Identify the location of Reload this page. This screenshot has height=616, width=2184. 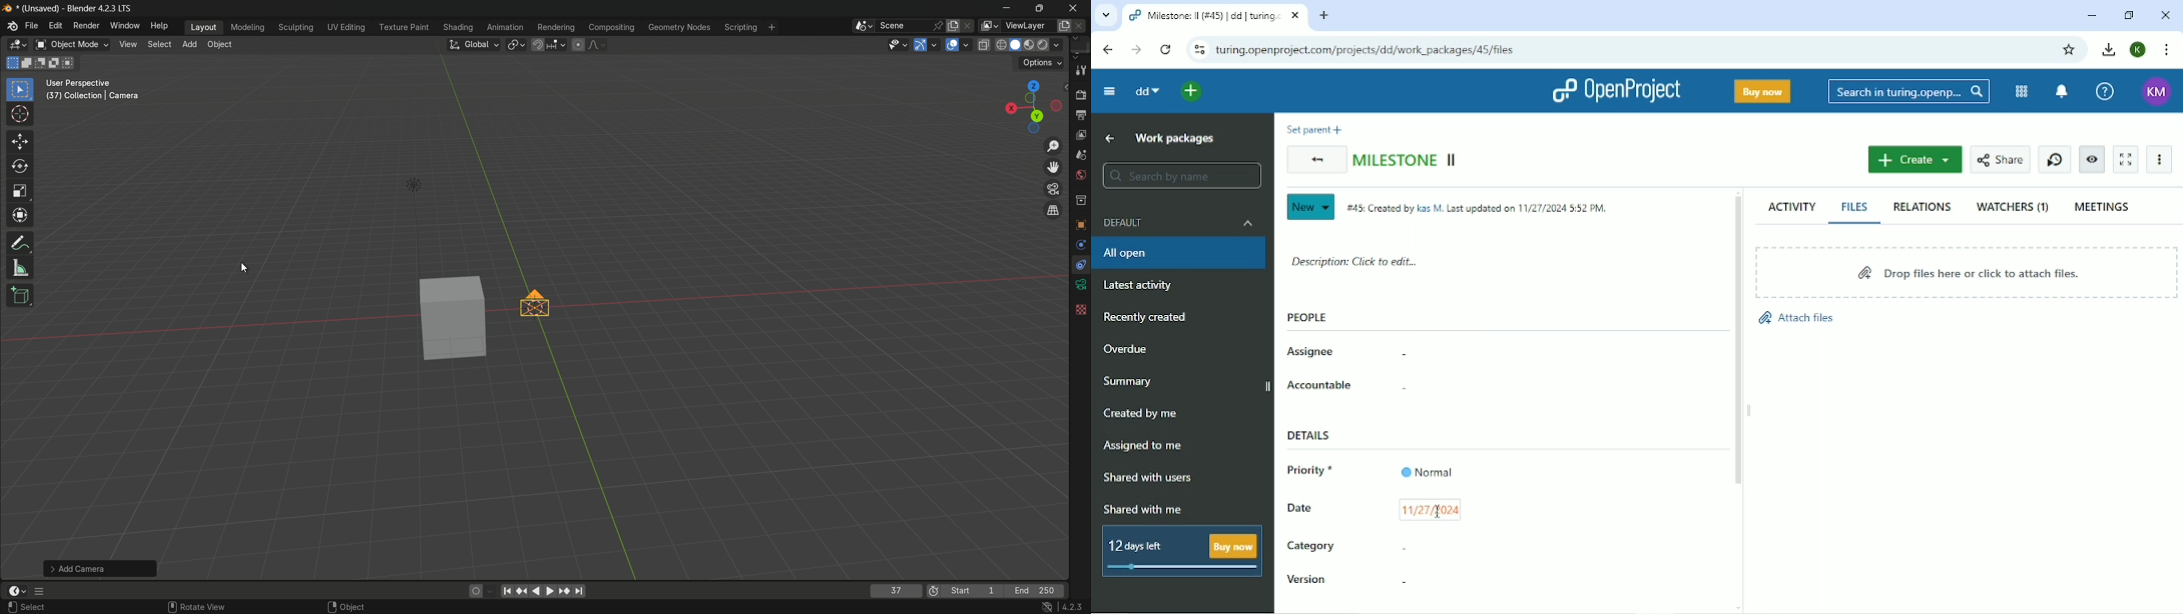
(1165, 49).